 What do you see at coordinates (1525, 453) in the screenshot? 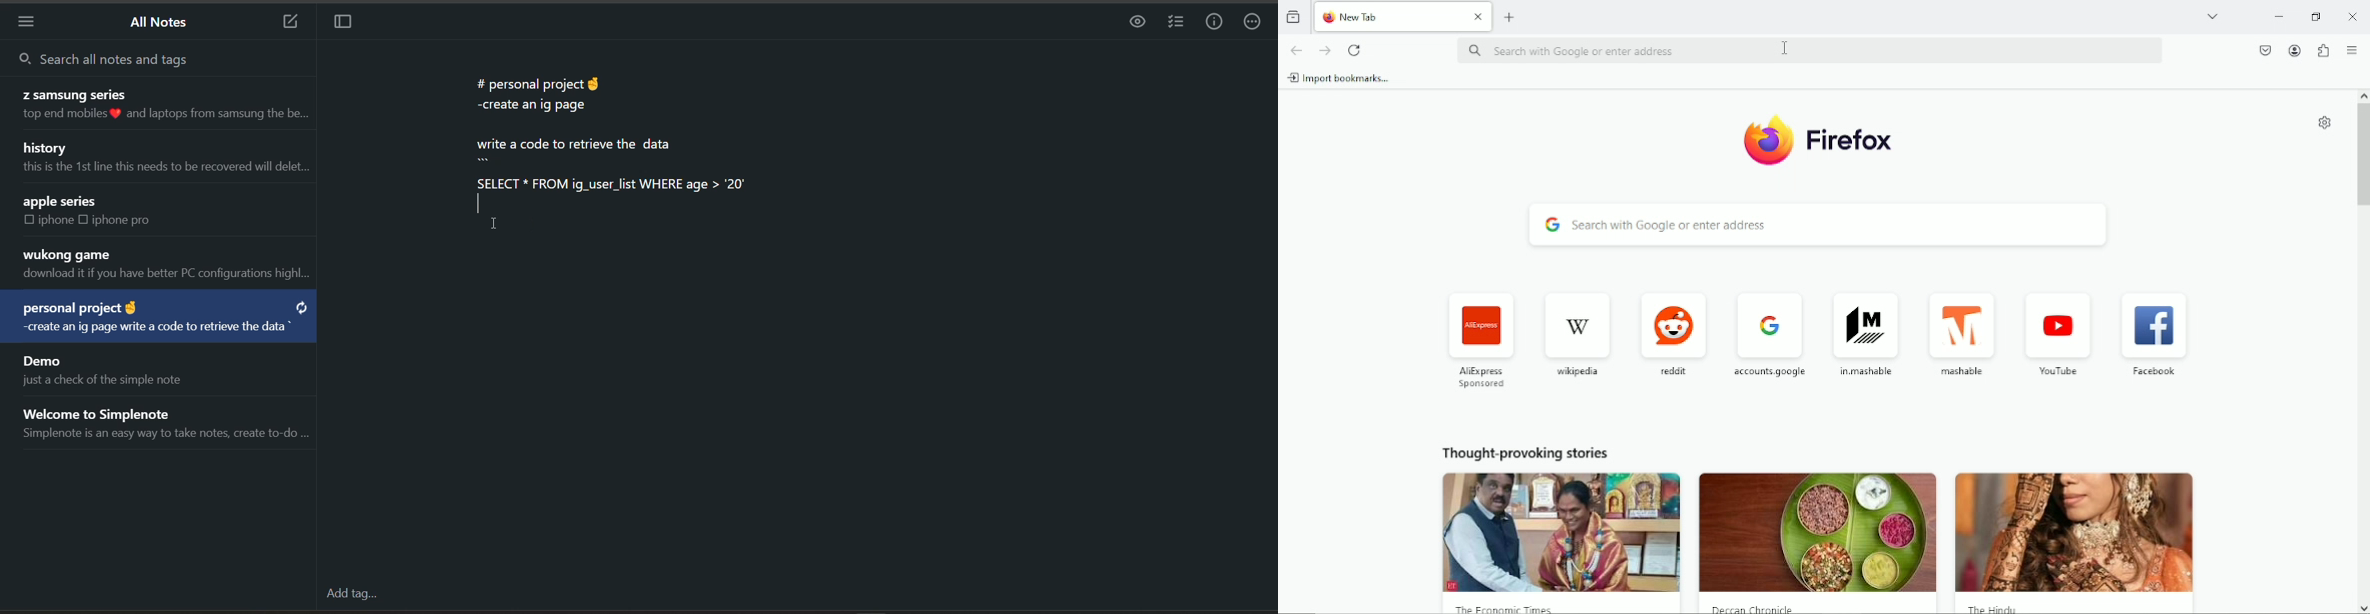
I see `Thought provoking stories` at bounding box center [1525, 453].